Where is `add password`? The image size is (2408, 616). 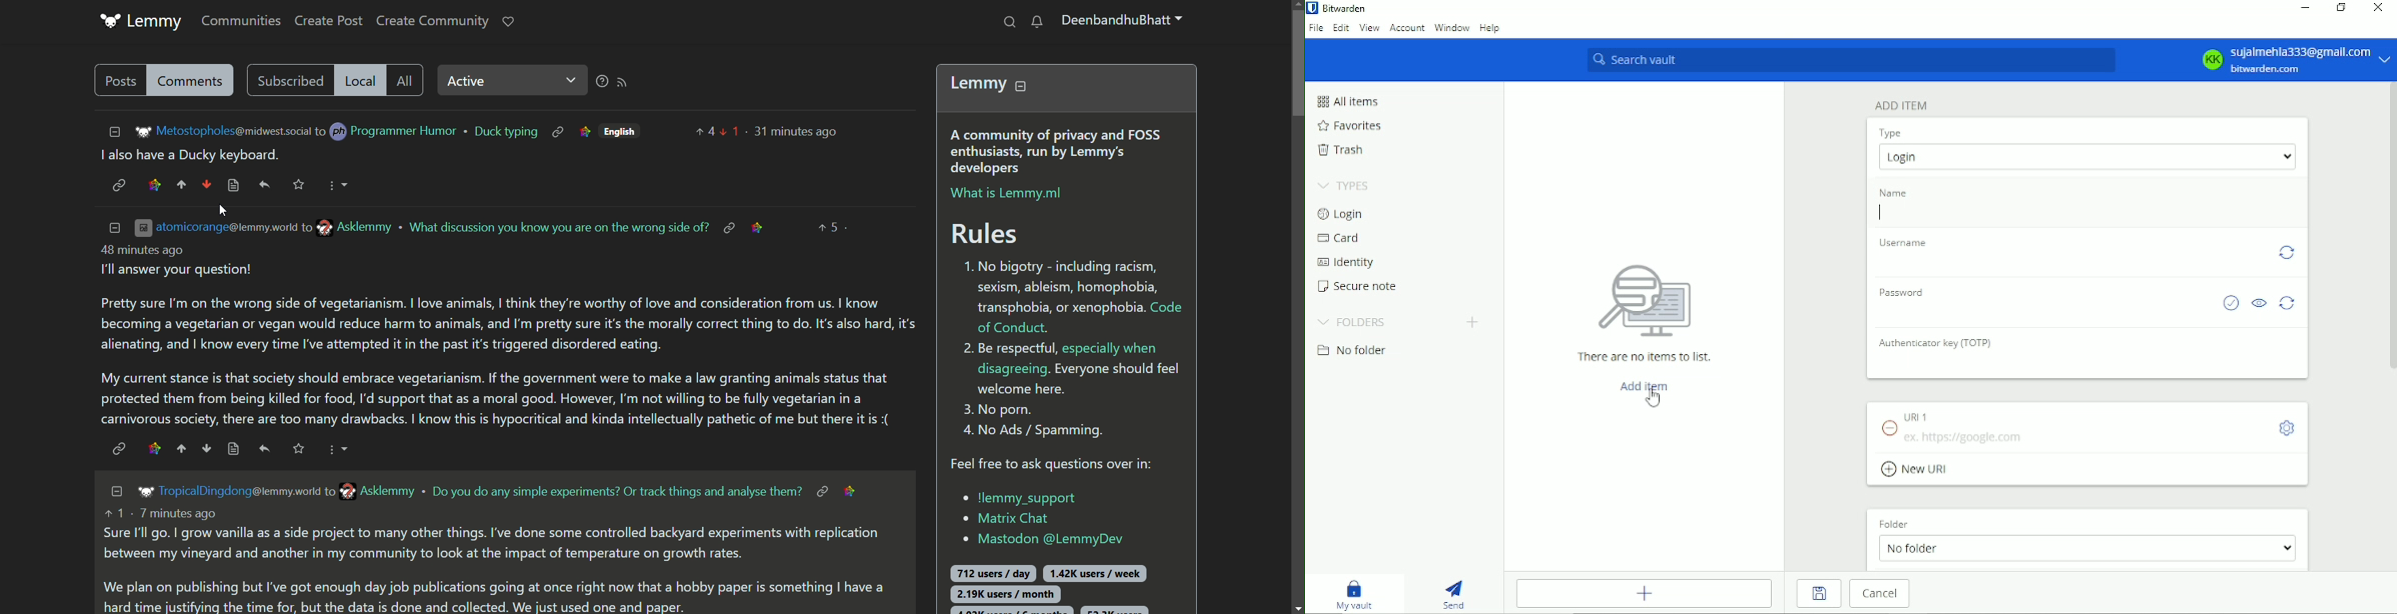 add password is located at coordinates (2041, 313).